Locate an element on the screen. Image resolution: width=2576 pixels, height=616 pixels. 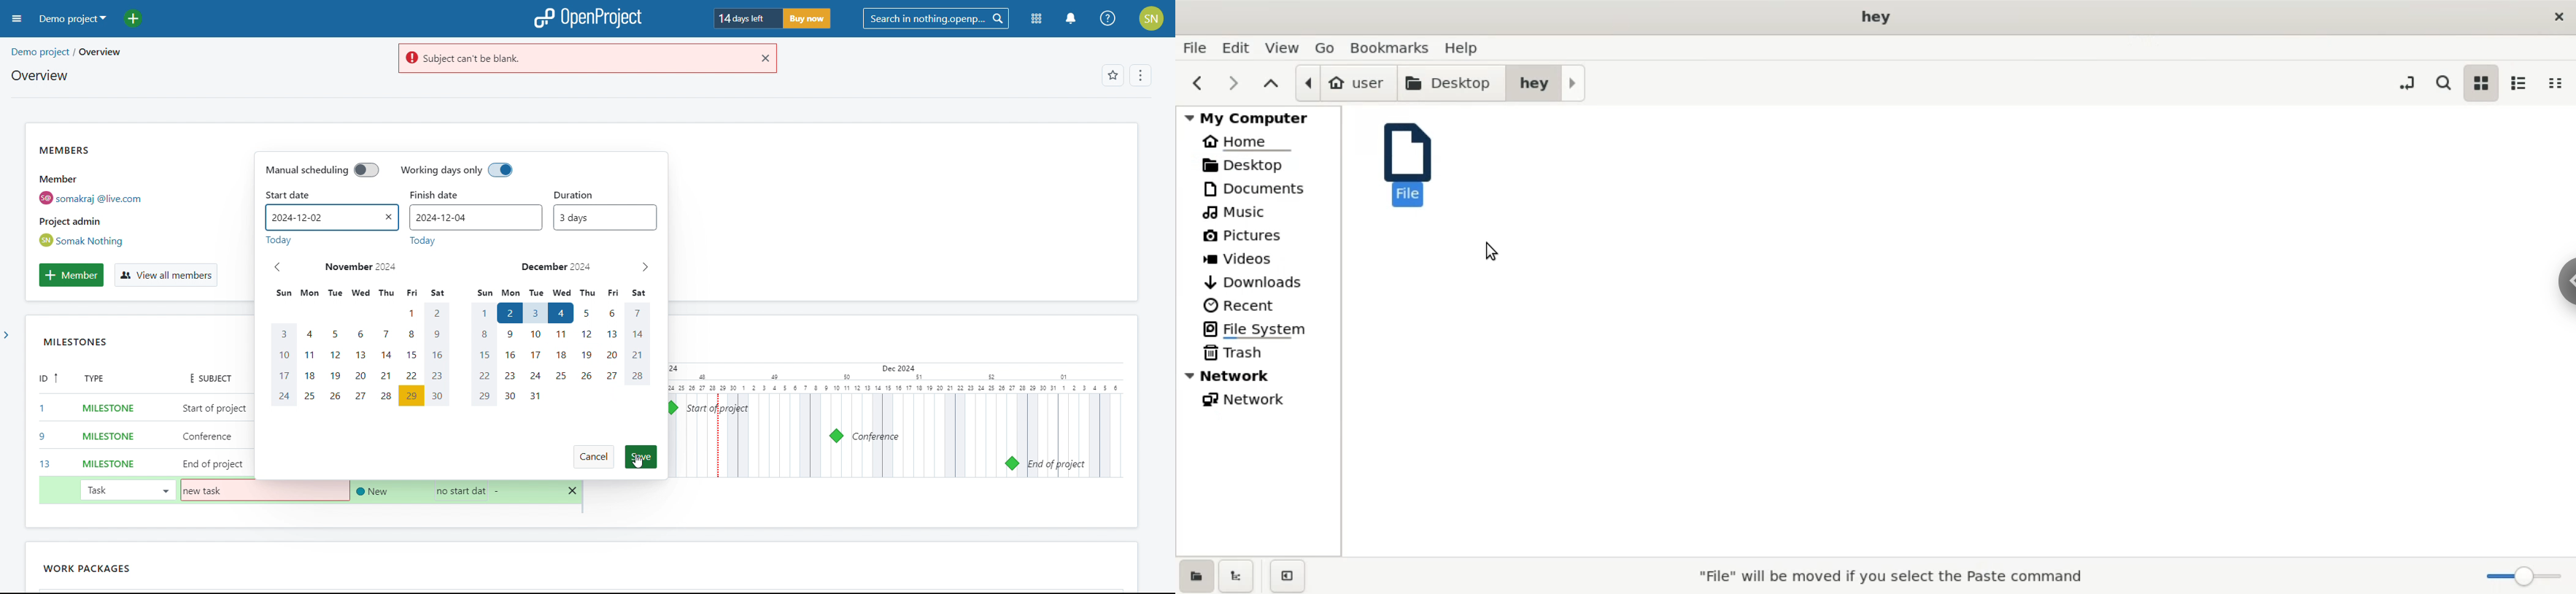
work packages is located at coordinates (94, 569).